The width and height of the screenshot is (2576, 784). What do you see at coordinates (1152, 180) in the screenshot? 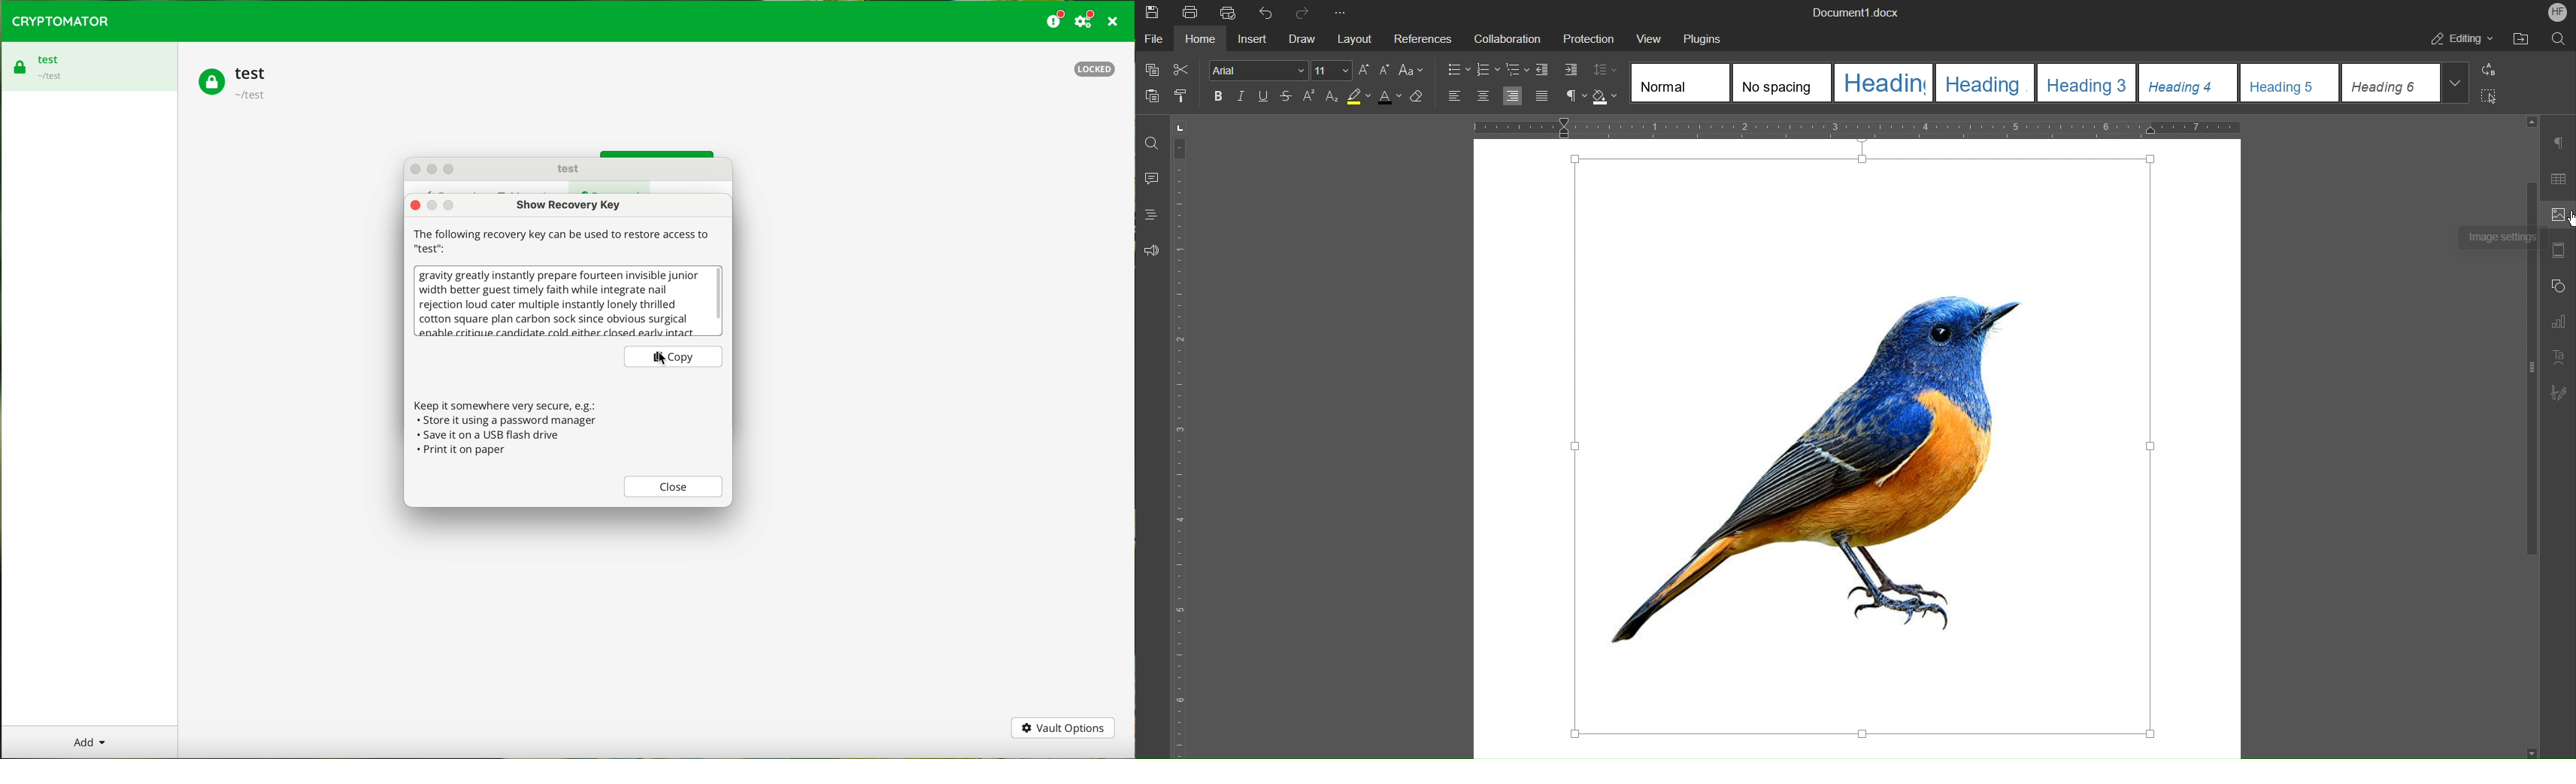
I see `Comments` at bounding box center [1152, 180].